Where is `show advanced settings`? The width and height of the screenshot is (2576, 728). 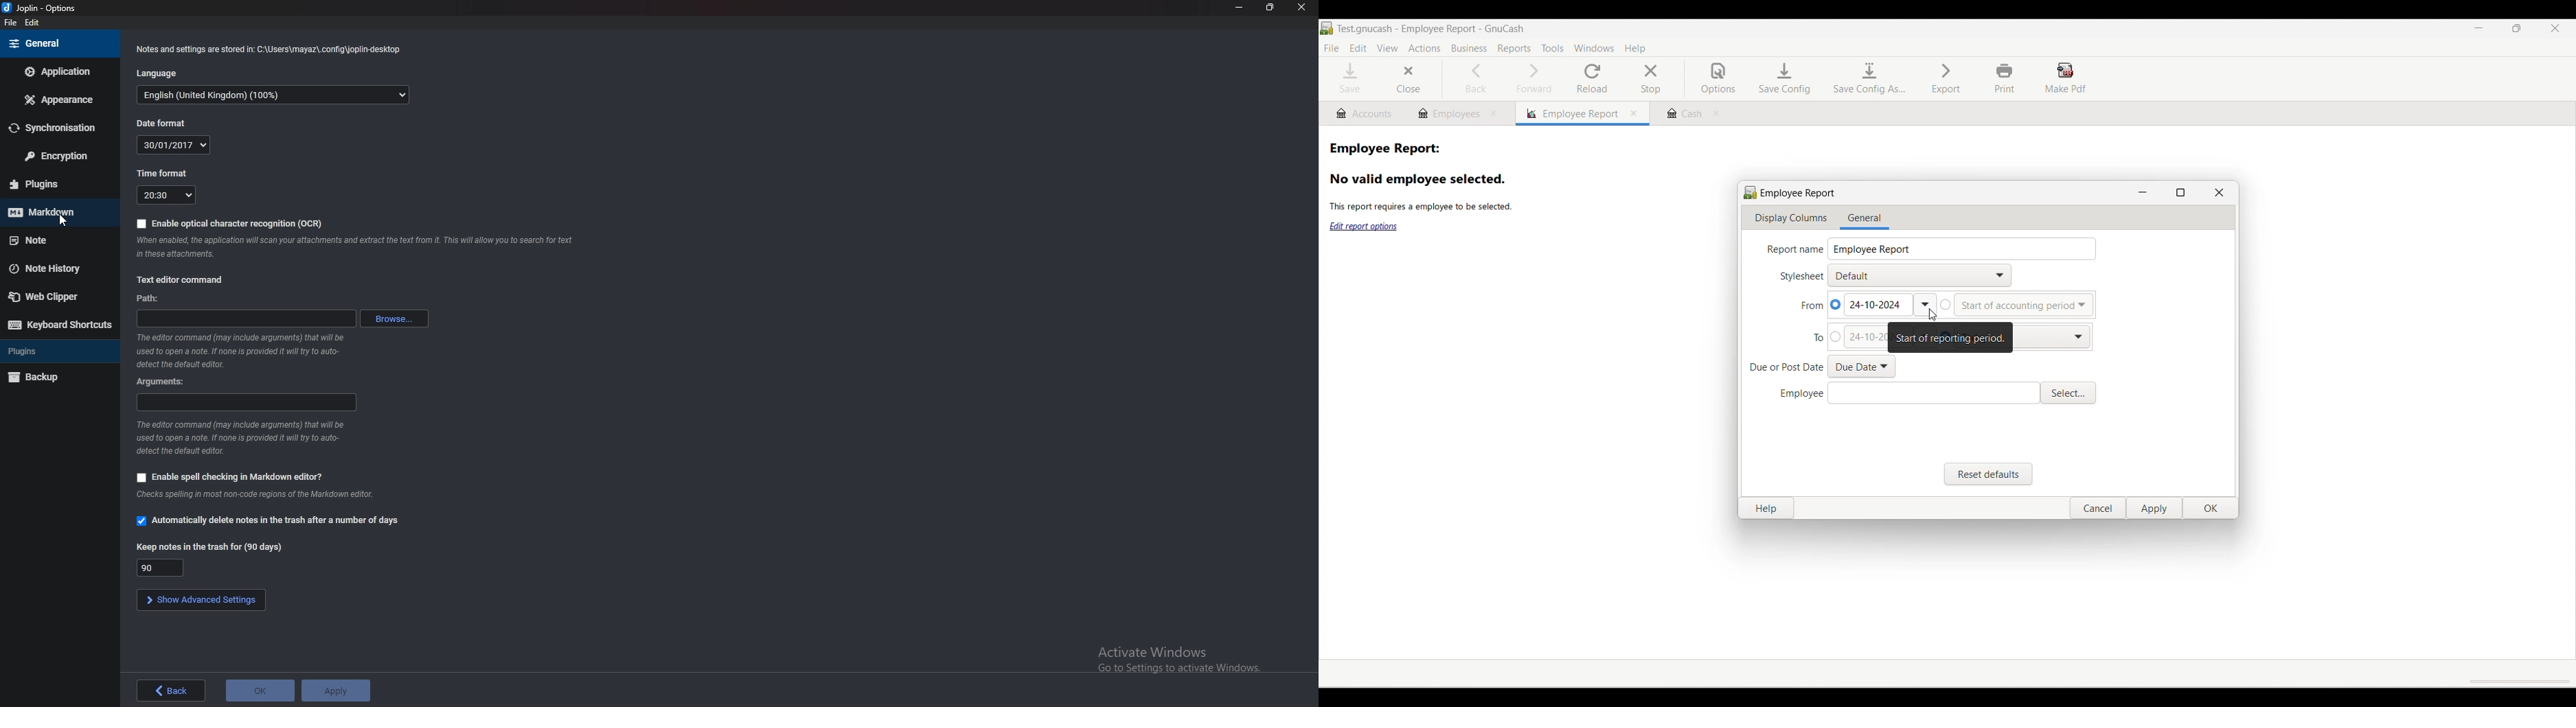
show advanced settings is located at coordinates (201, 600).